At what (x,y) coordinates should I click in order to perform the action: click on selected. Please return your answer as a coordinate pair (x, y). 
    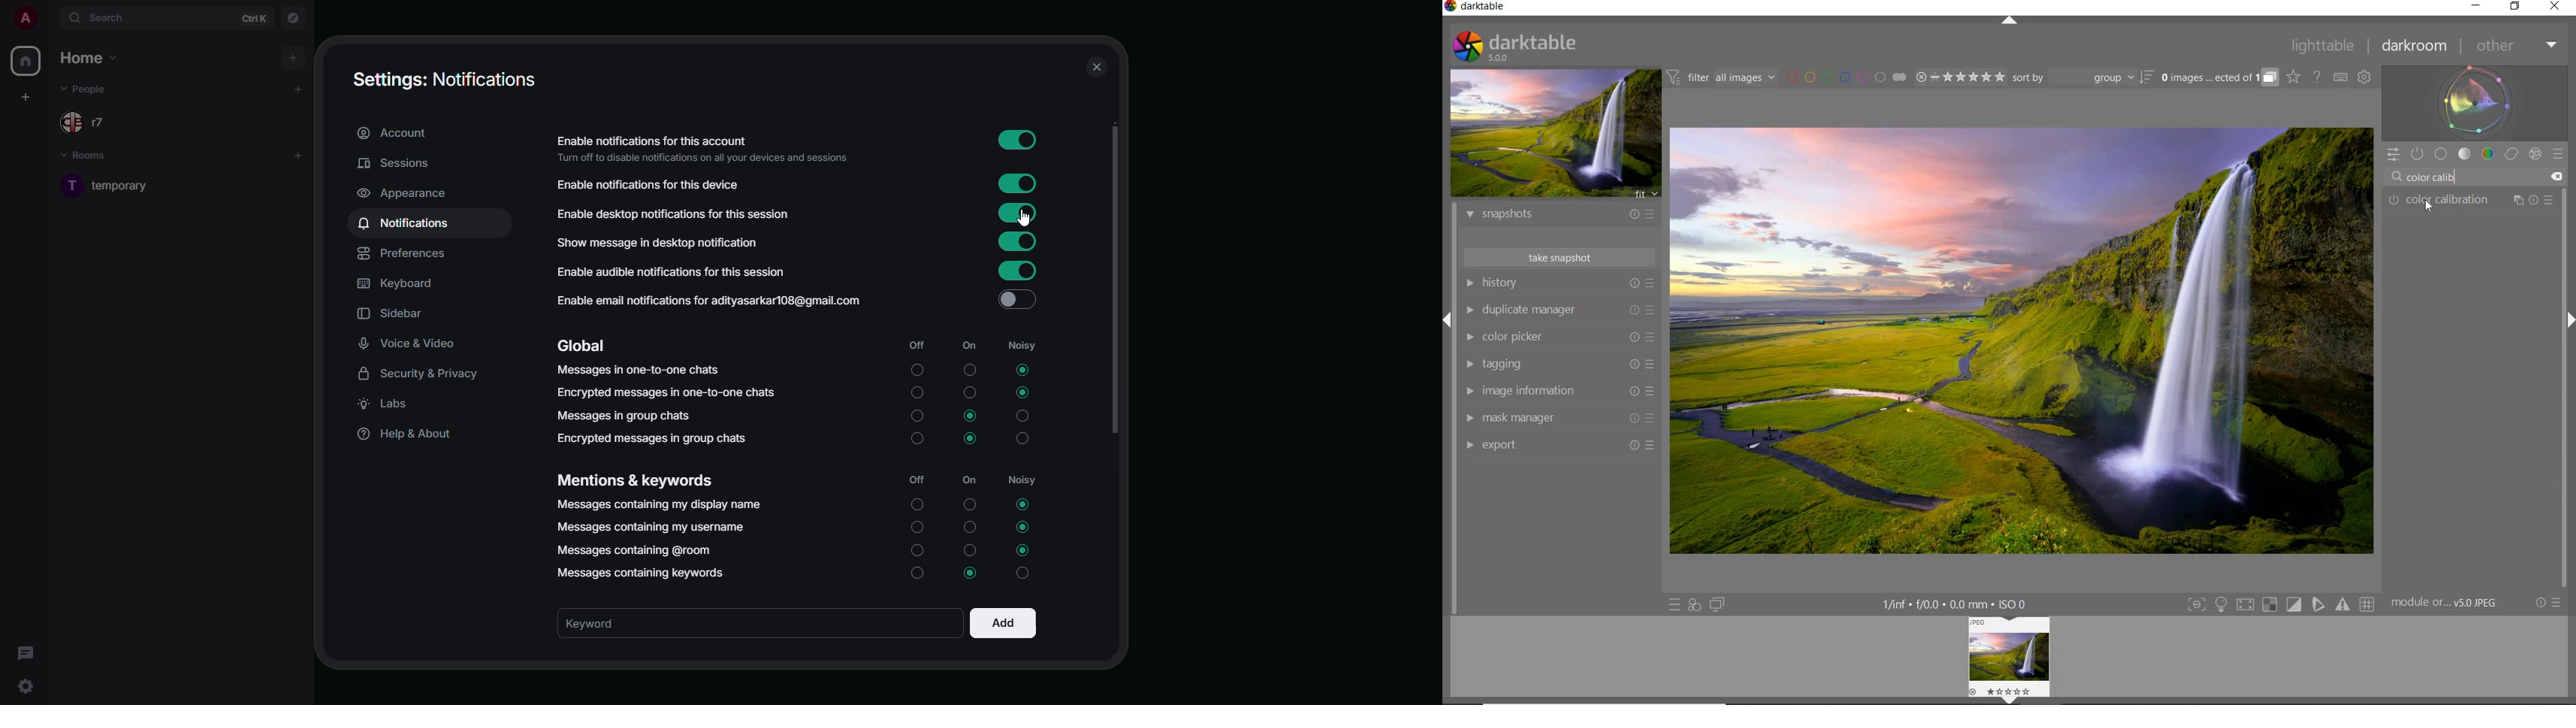
    Looking at the image, I should click on (1023, 370).